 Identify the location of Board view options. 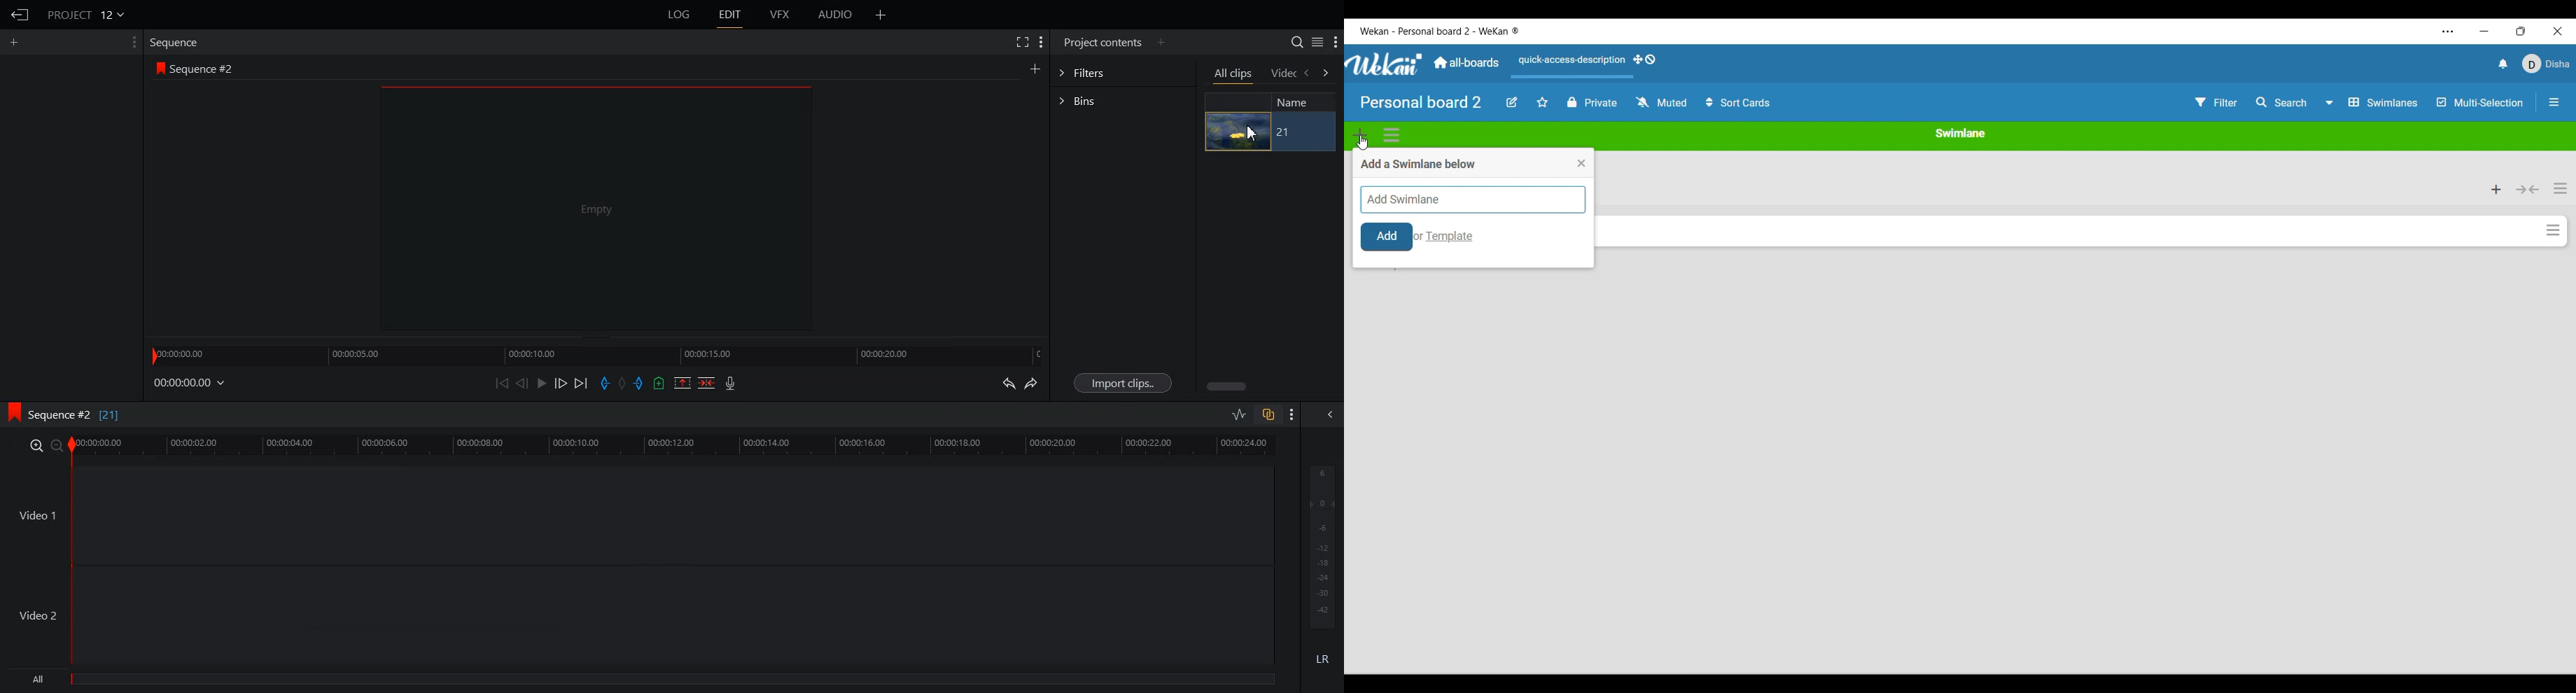
(2371, 102).